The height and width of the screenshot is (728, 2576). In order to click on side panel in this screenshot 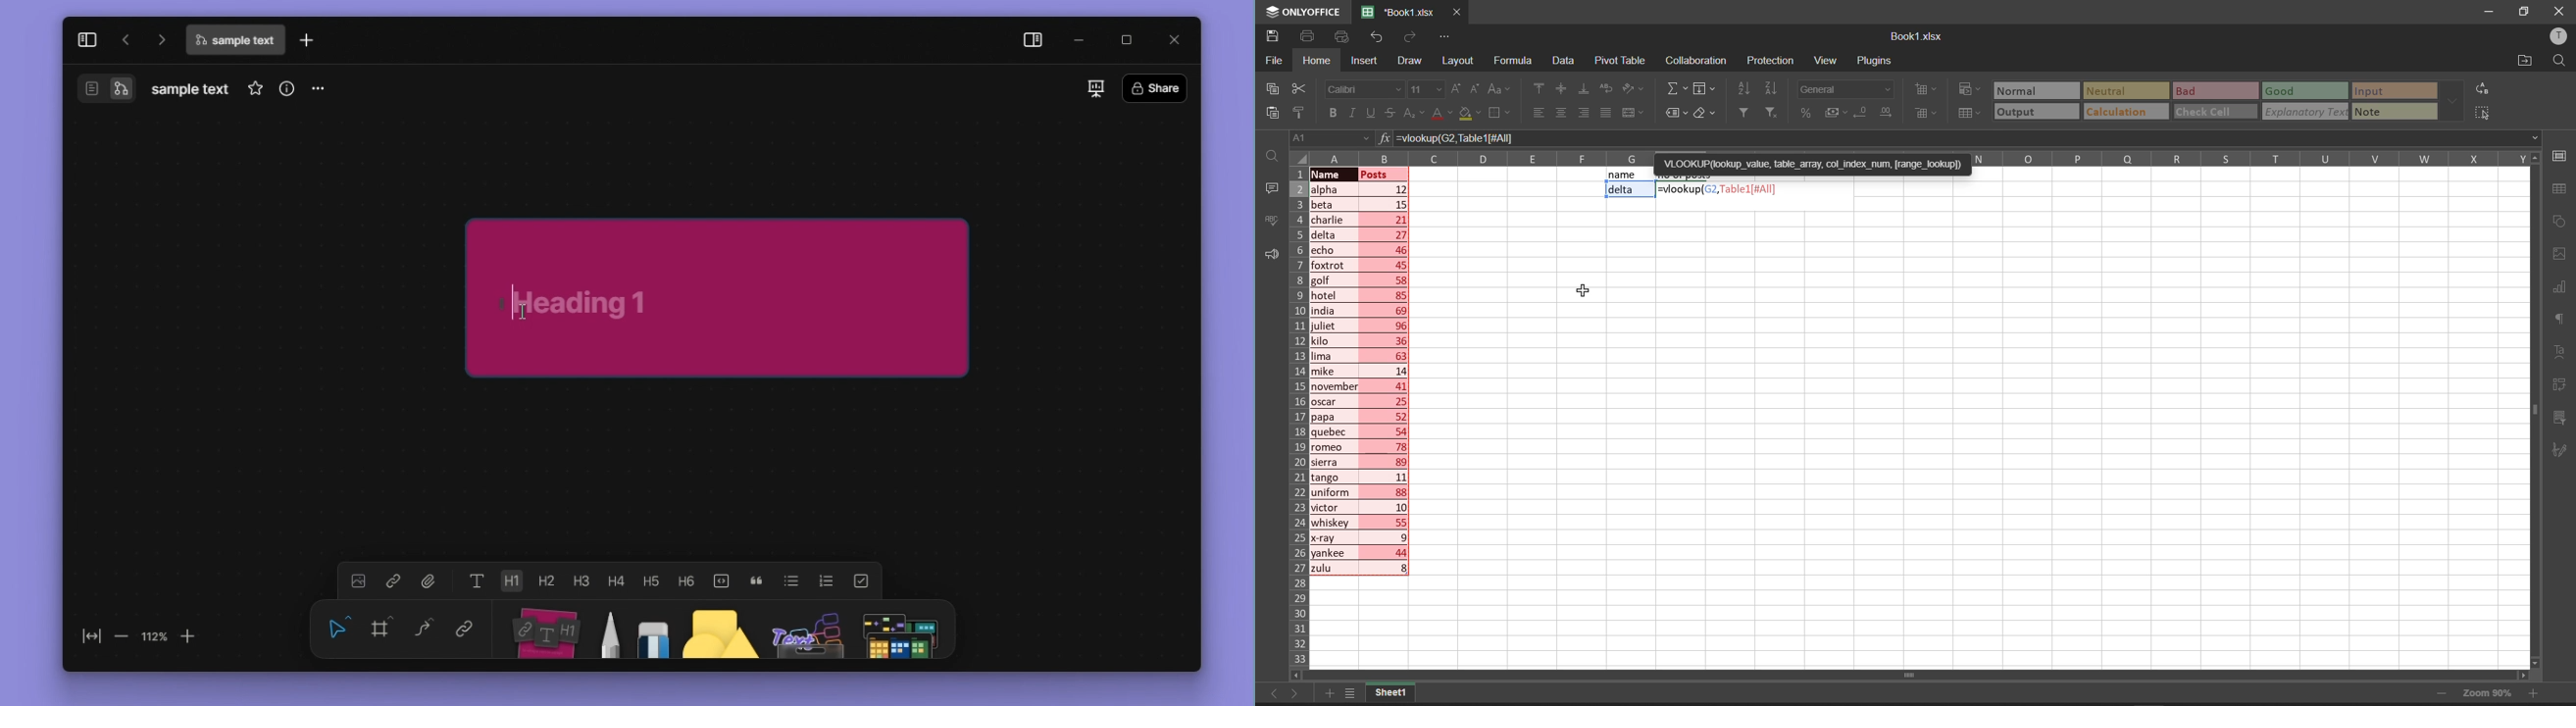, I will do `click(1034, 41)`.